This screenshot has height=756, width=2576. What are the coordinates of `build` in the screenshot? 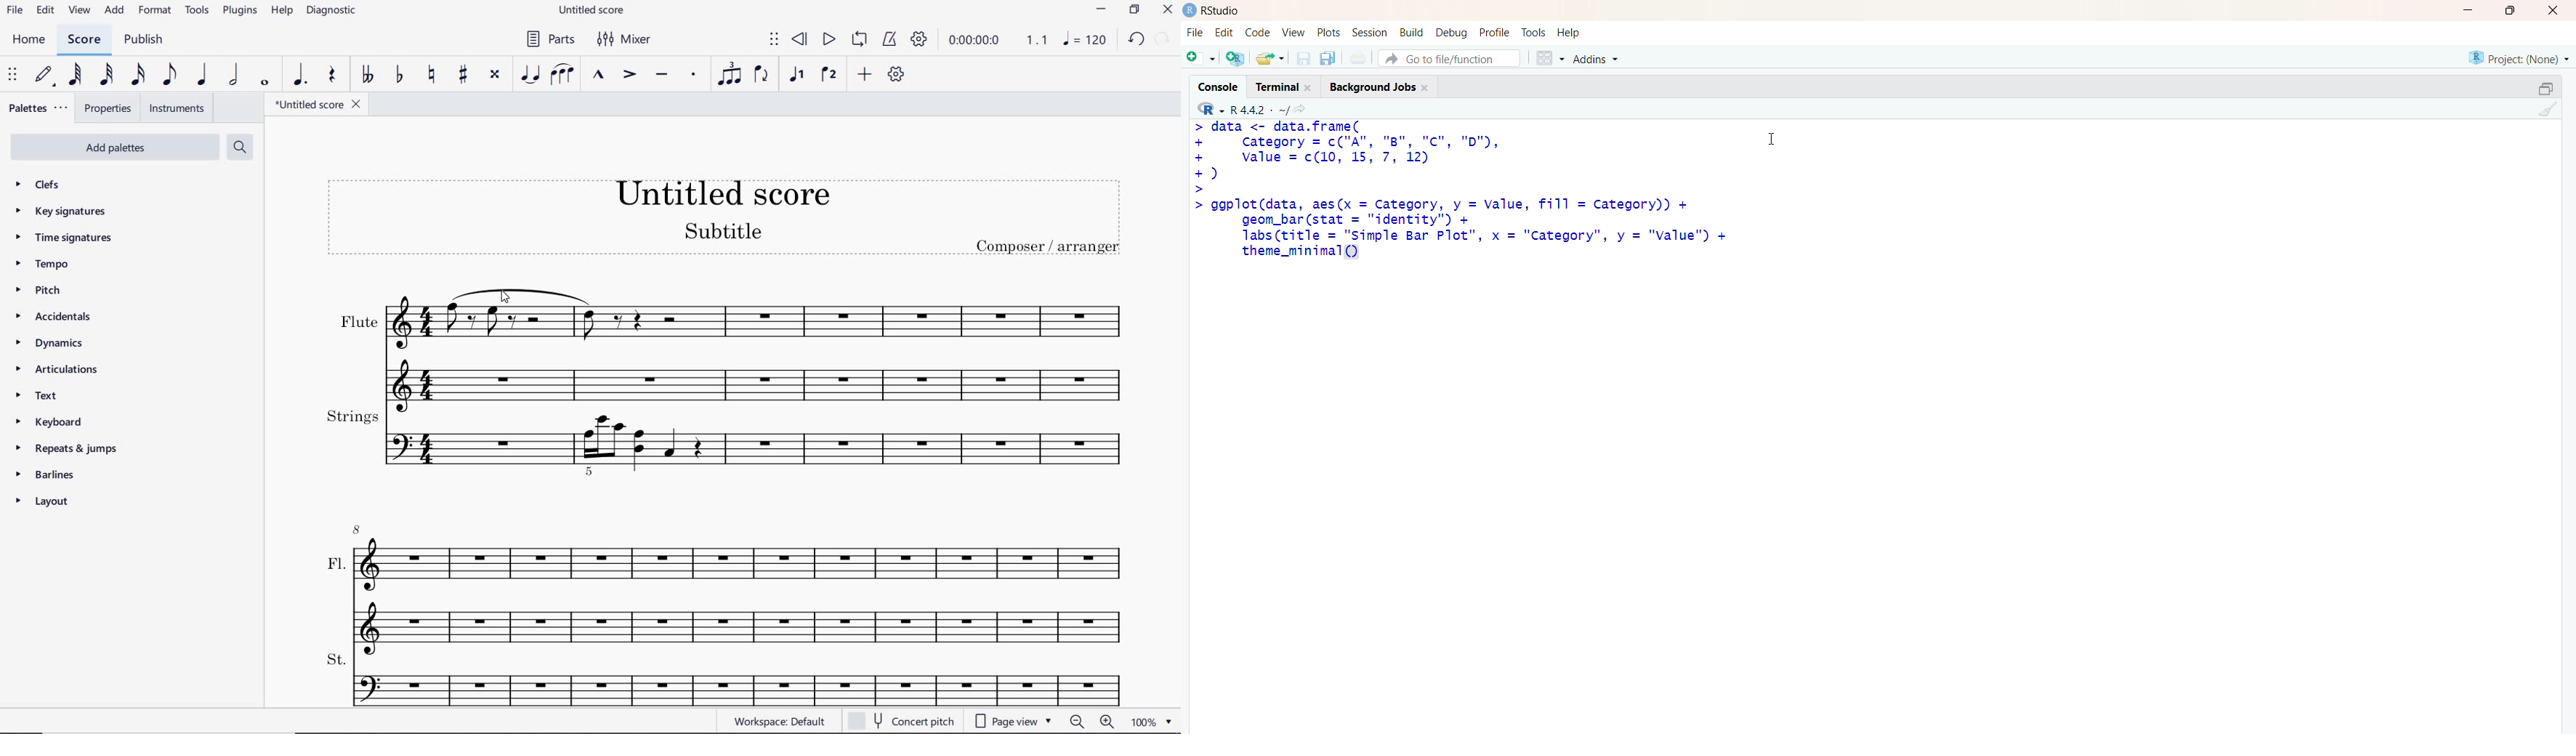 It's located at (1410, 33).